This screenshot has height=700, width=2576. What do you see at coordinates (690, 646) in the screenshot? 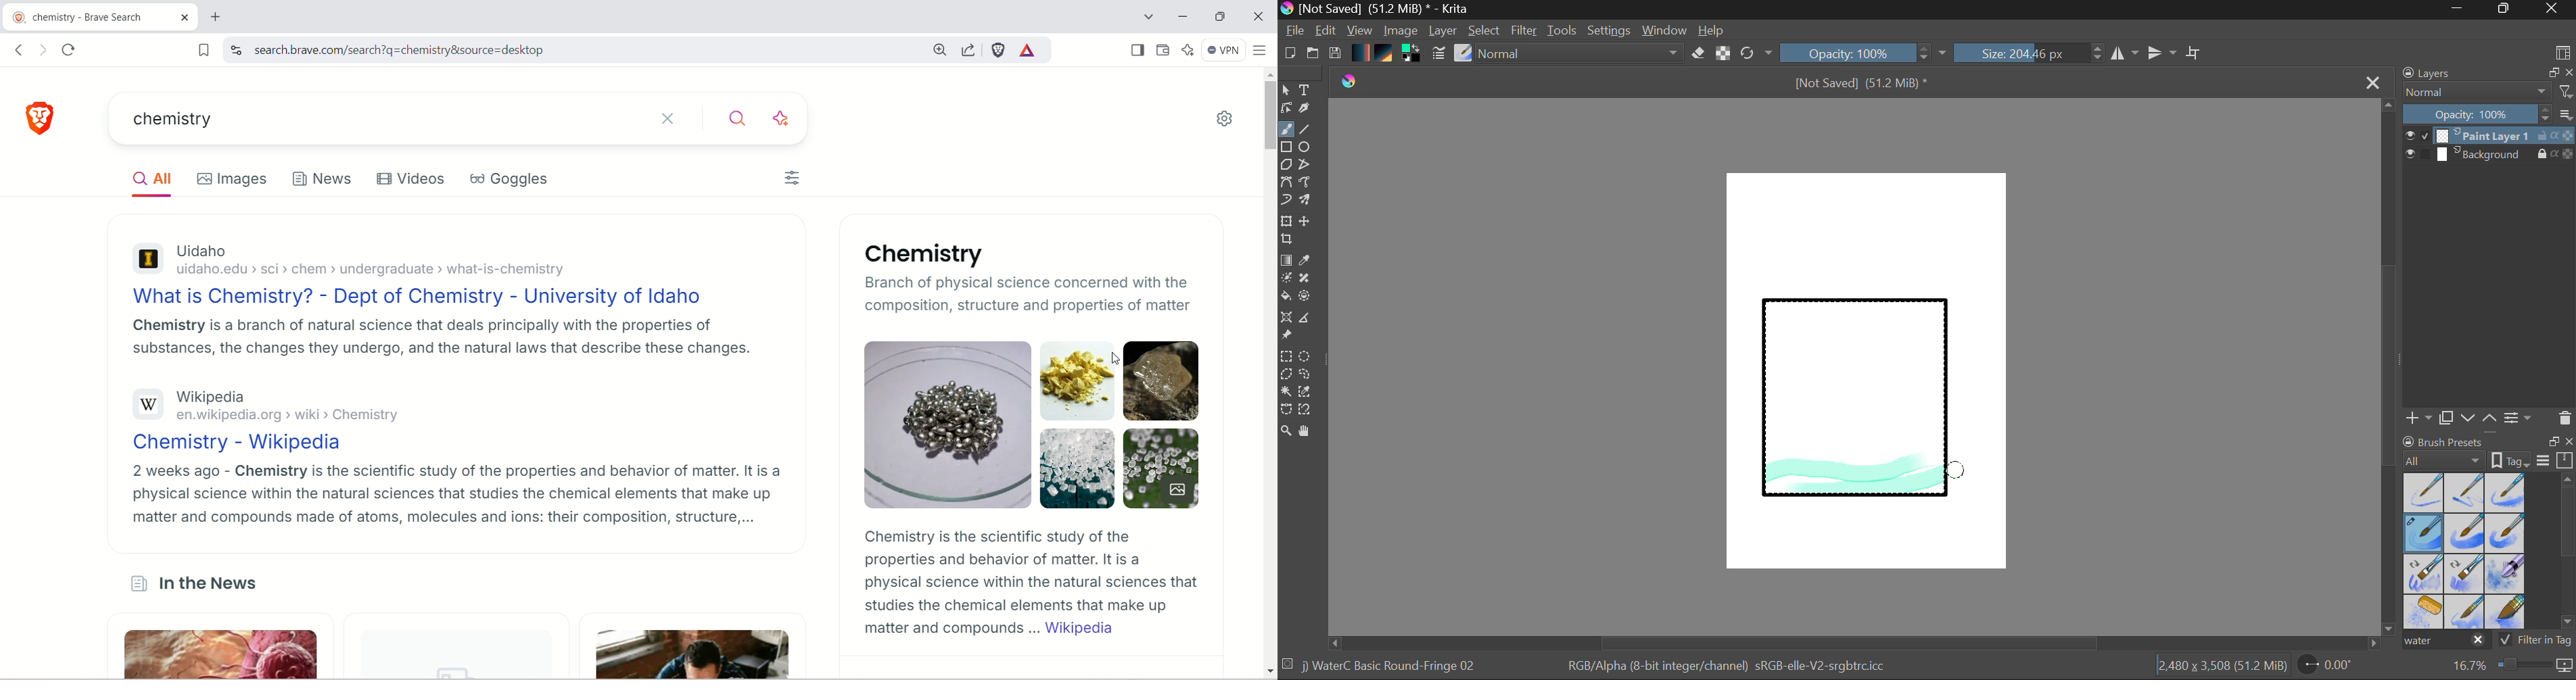
I see `person reading a book image` at bounding box center [690, 646].